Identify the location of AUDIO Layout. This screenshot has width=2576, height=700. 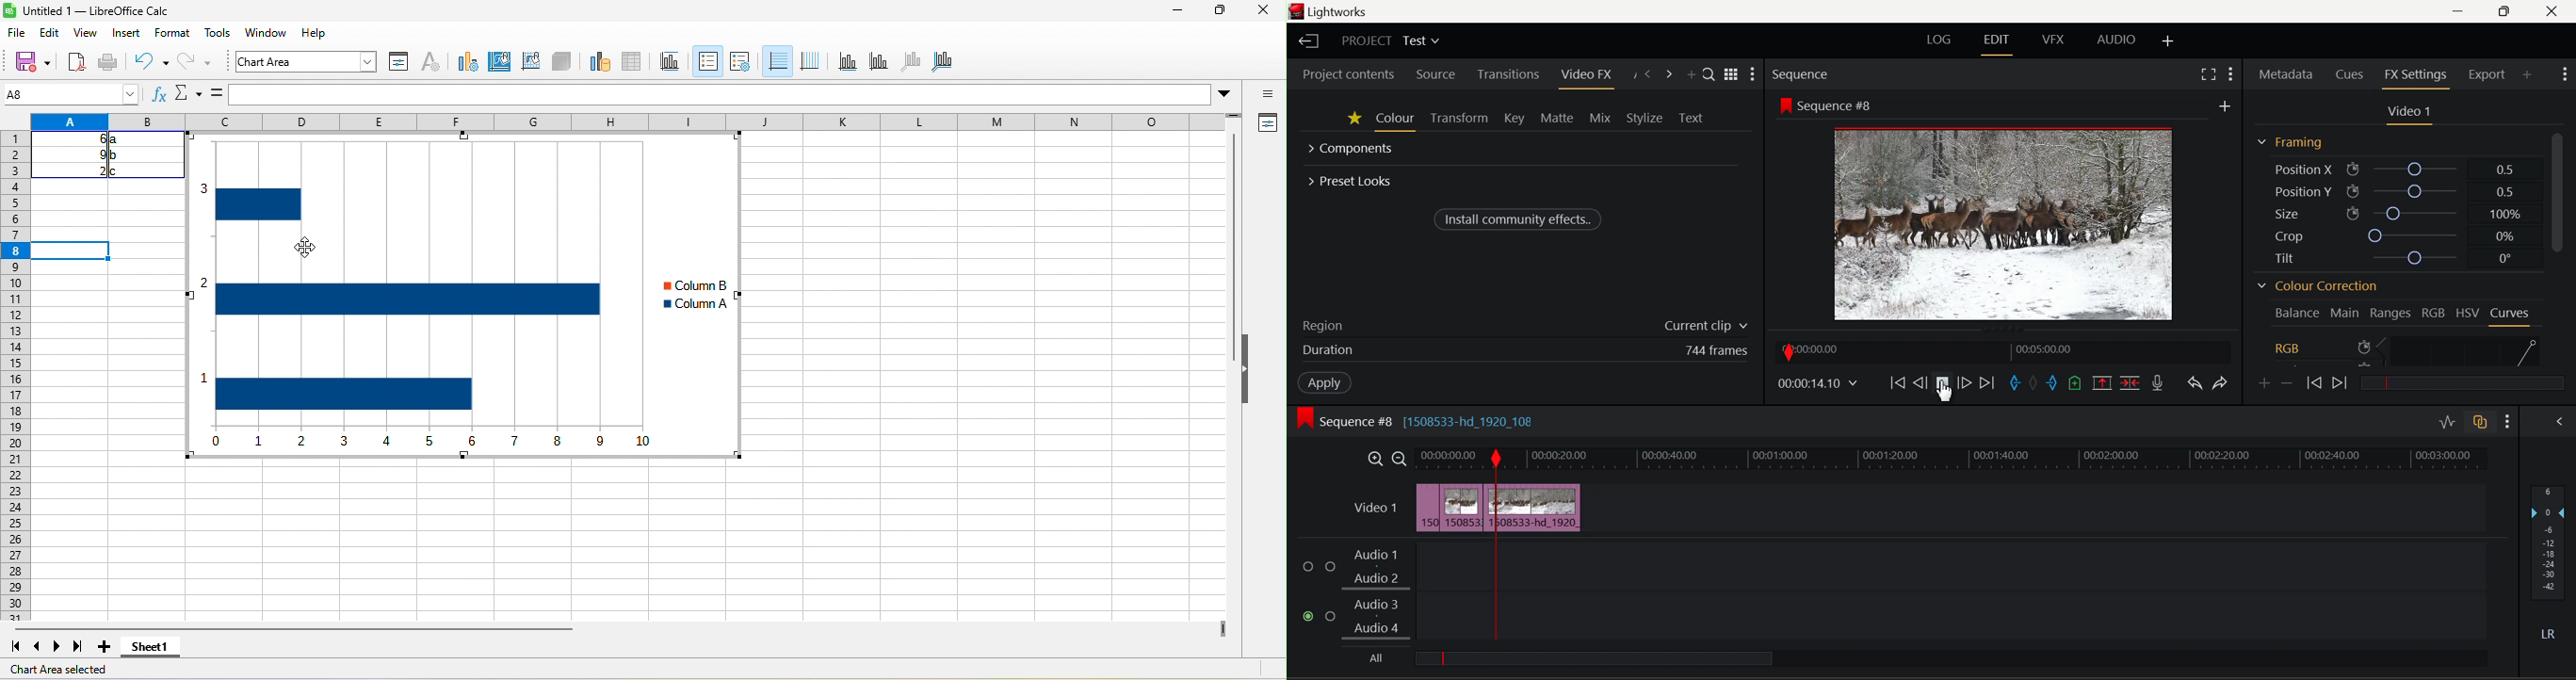
(2118, 40).